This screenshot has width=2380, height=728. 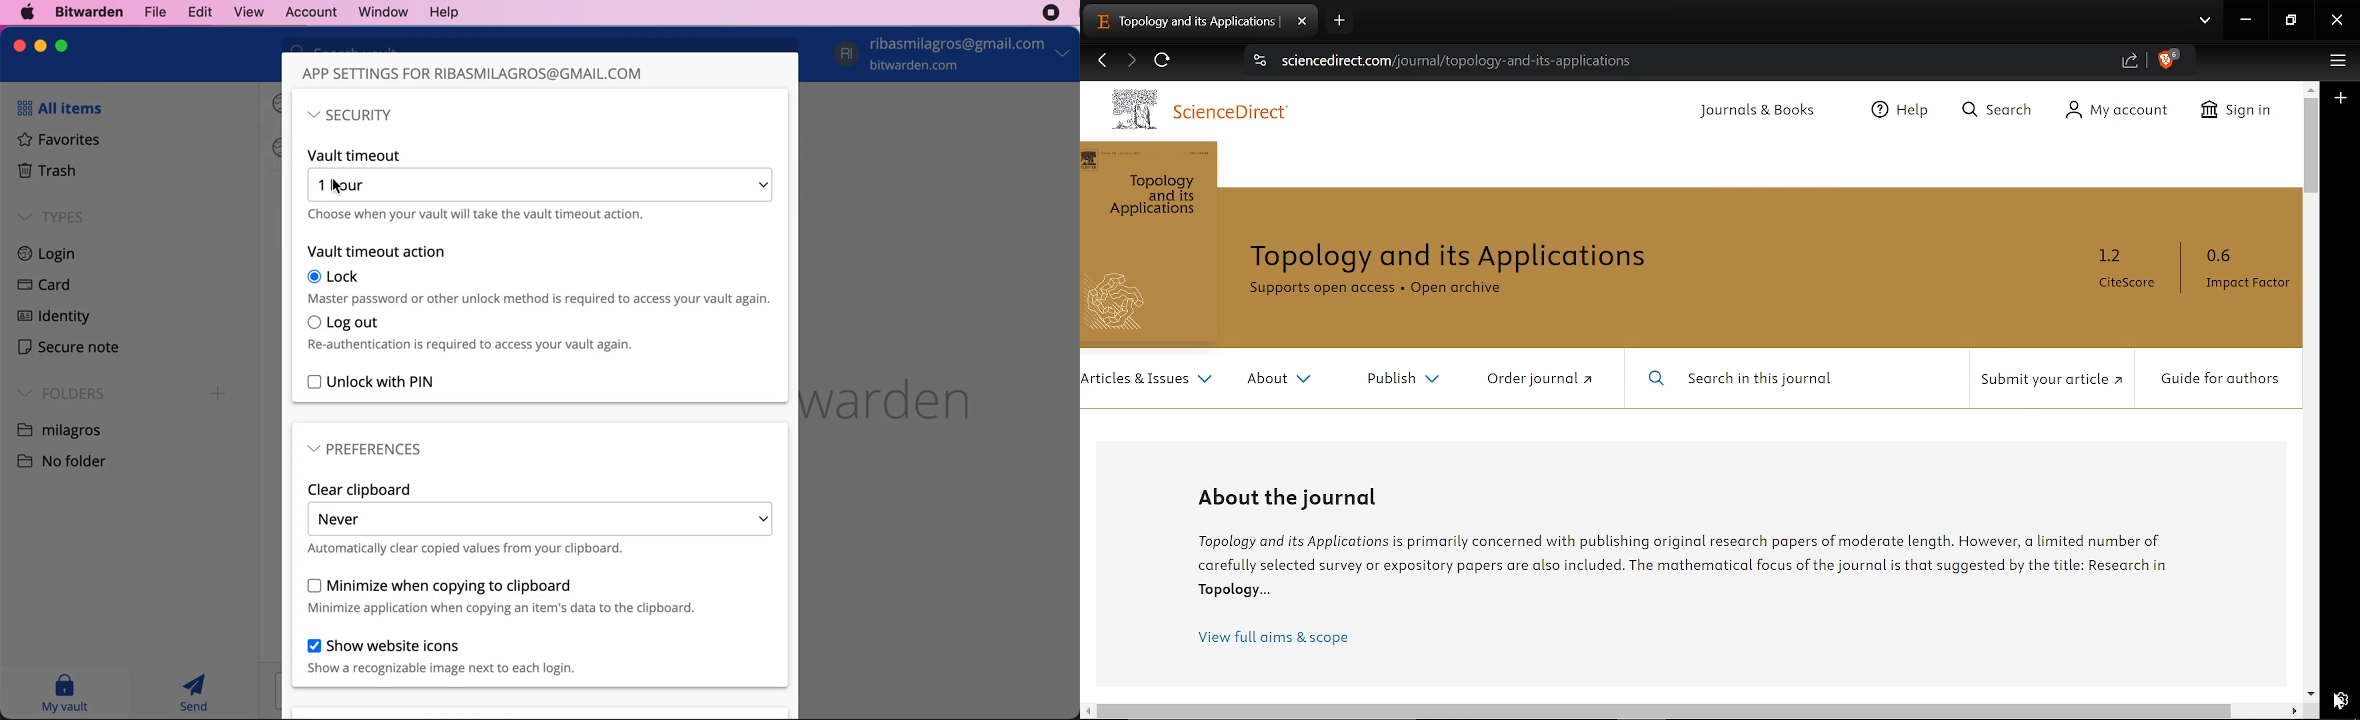 I want to click on folder name, so click(x=61, y=429).